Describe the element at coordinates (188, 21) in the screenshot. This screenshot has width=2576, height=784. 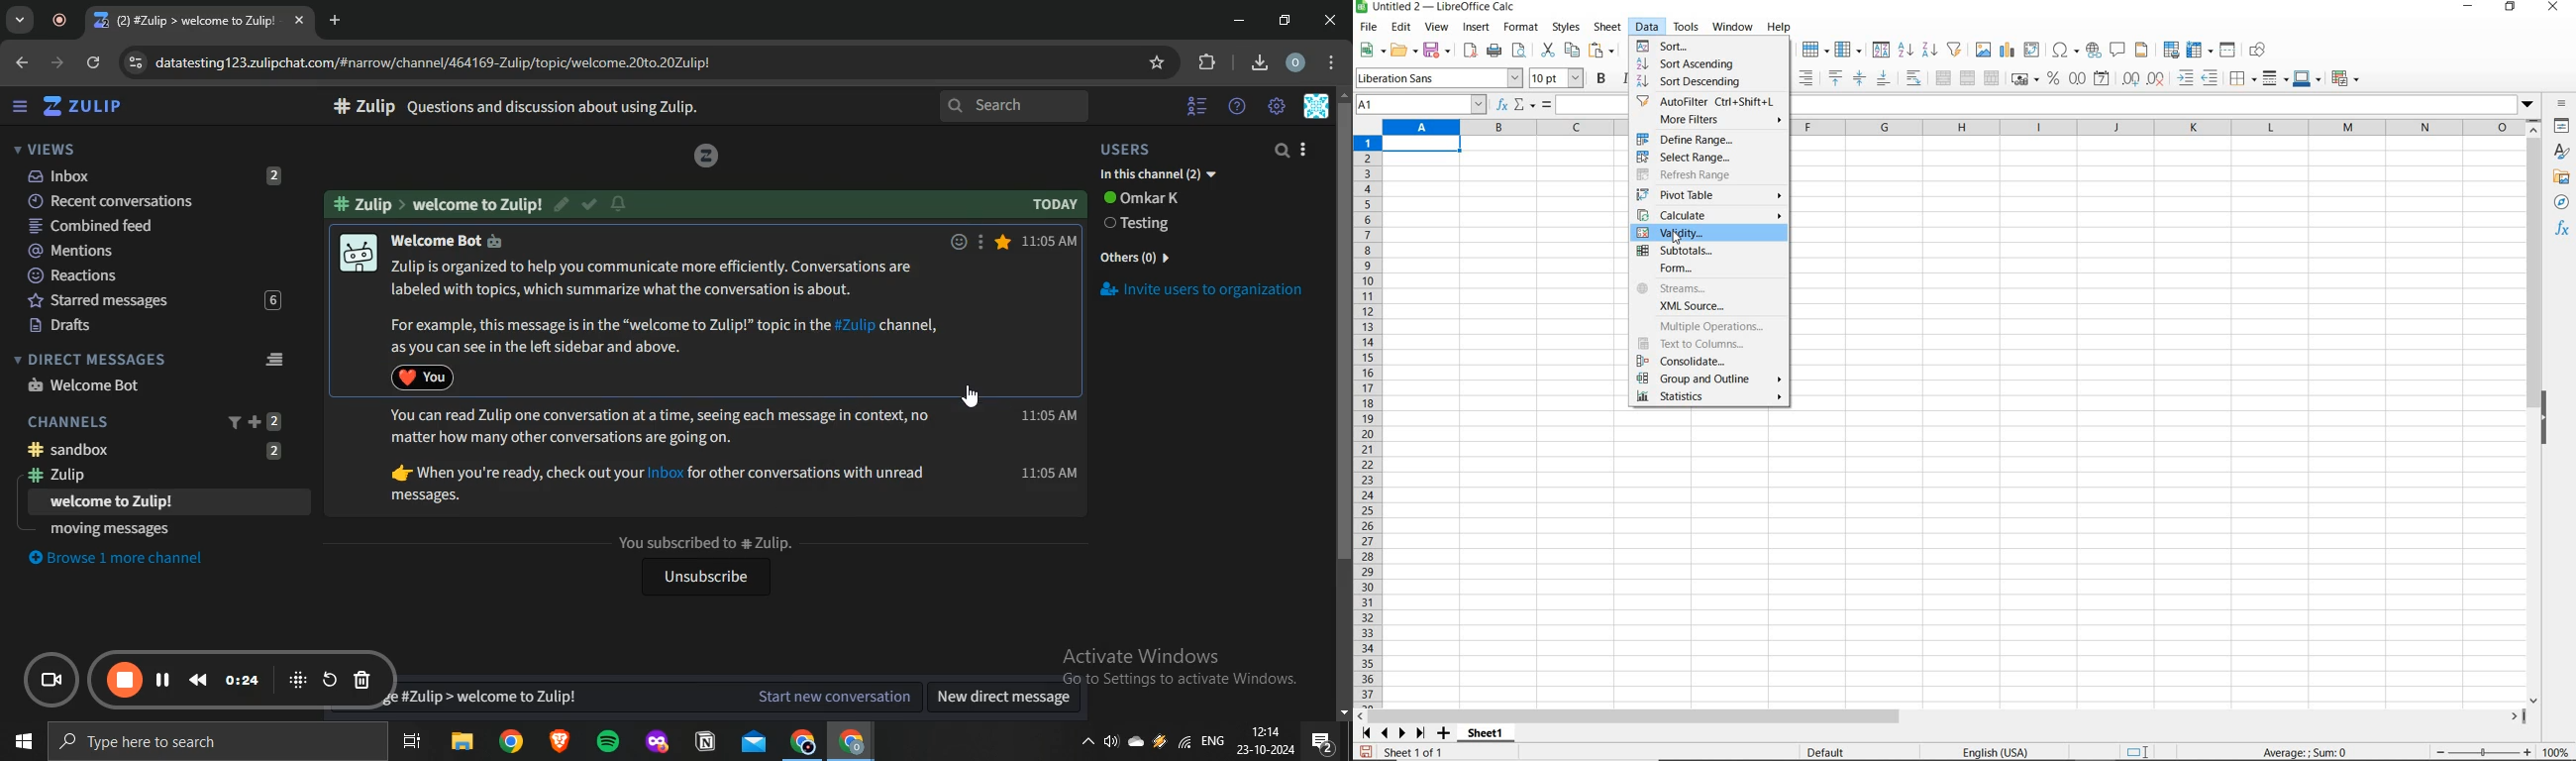
I see `tab` at that location.